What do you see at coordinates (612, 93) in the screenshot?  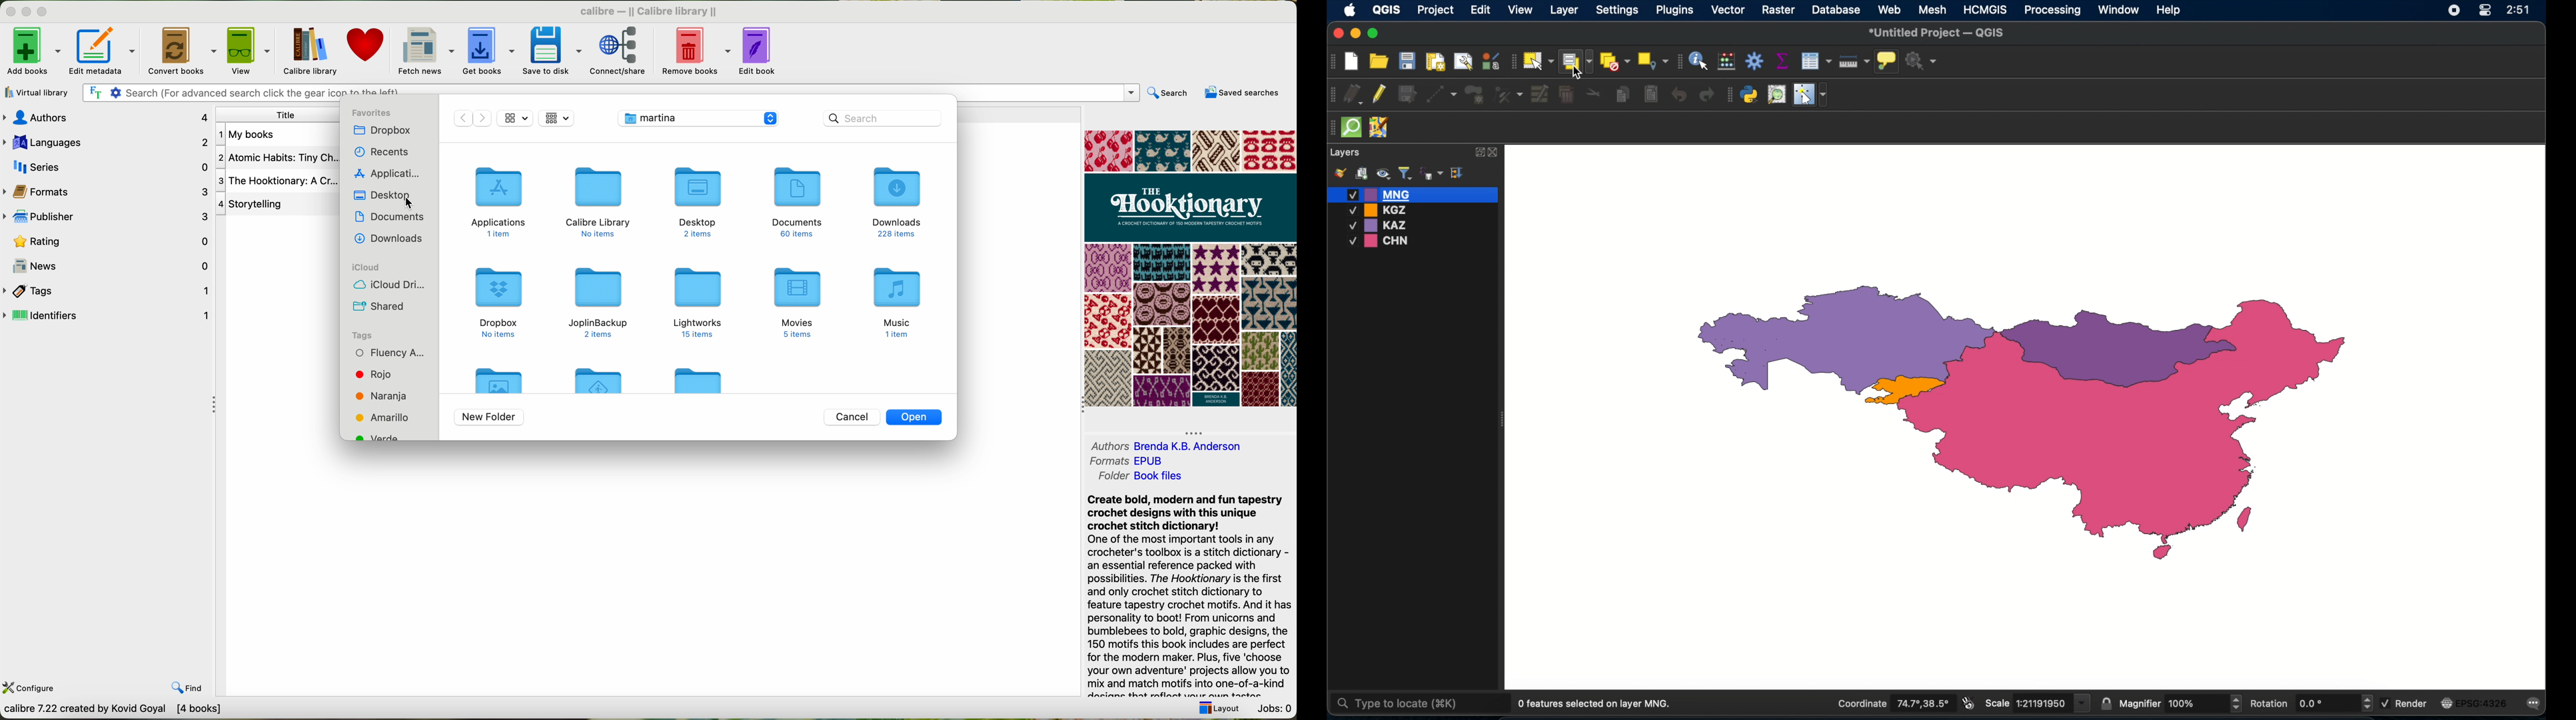 I see `search bar` at bounding box center [612, 93].